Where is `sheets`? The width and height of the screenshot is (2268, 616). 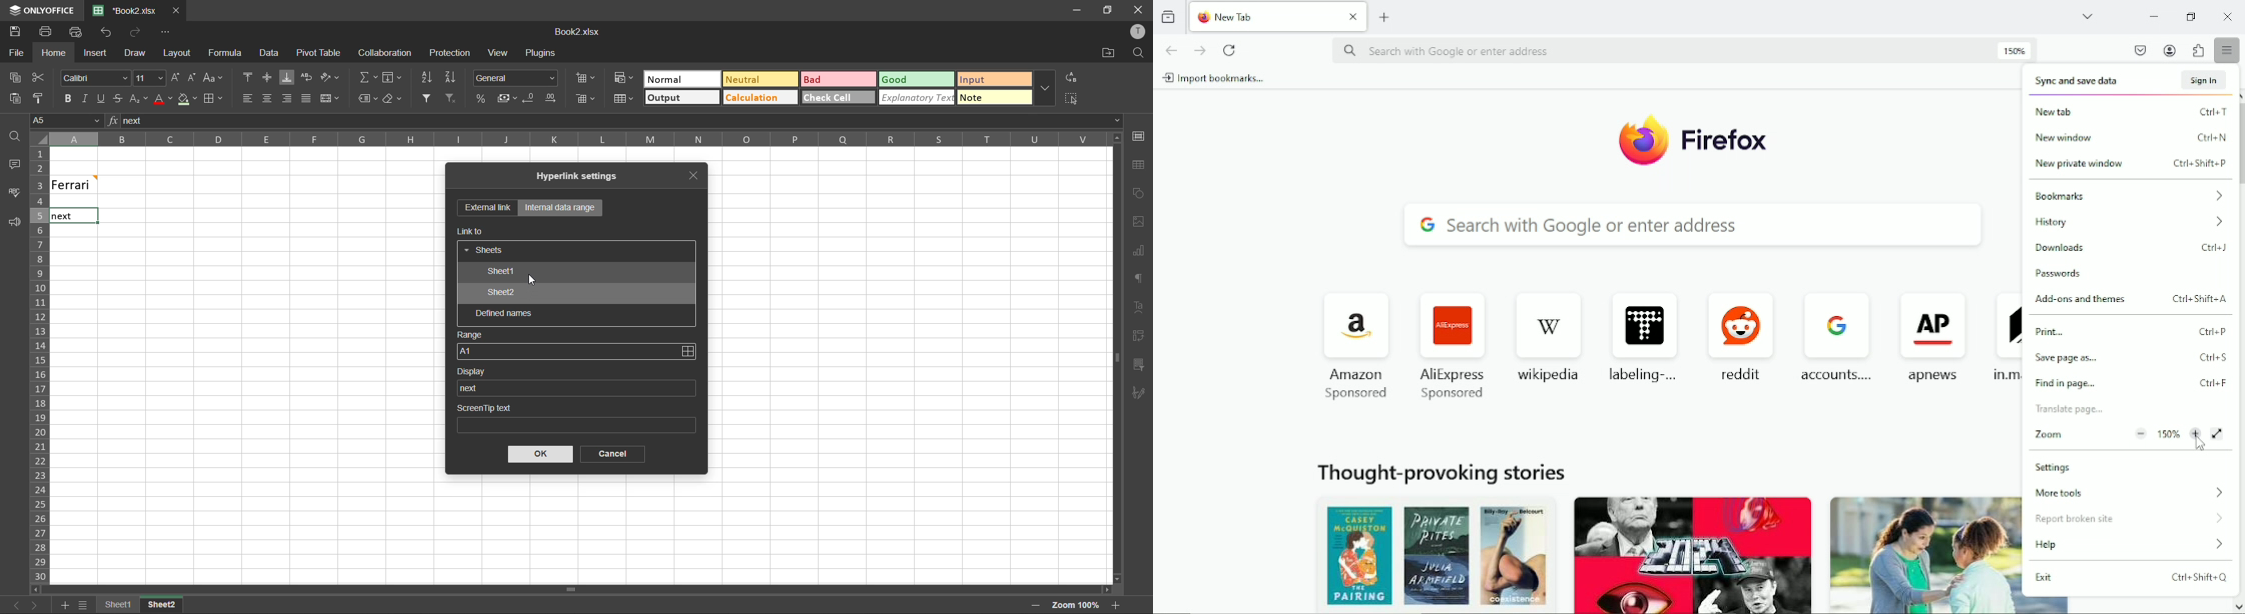 sheets is located at coordinates (485, 251).